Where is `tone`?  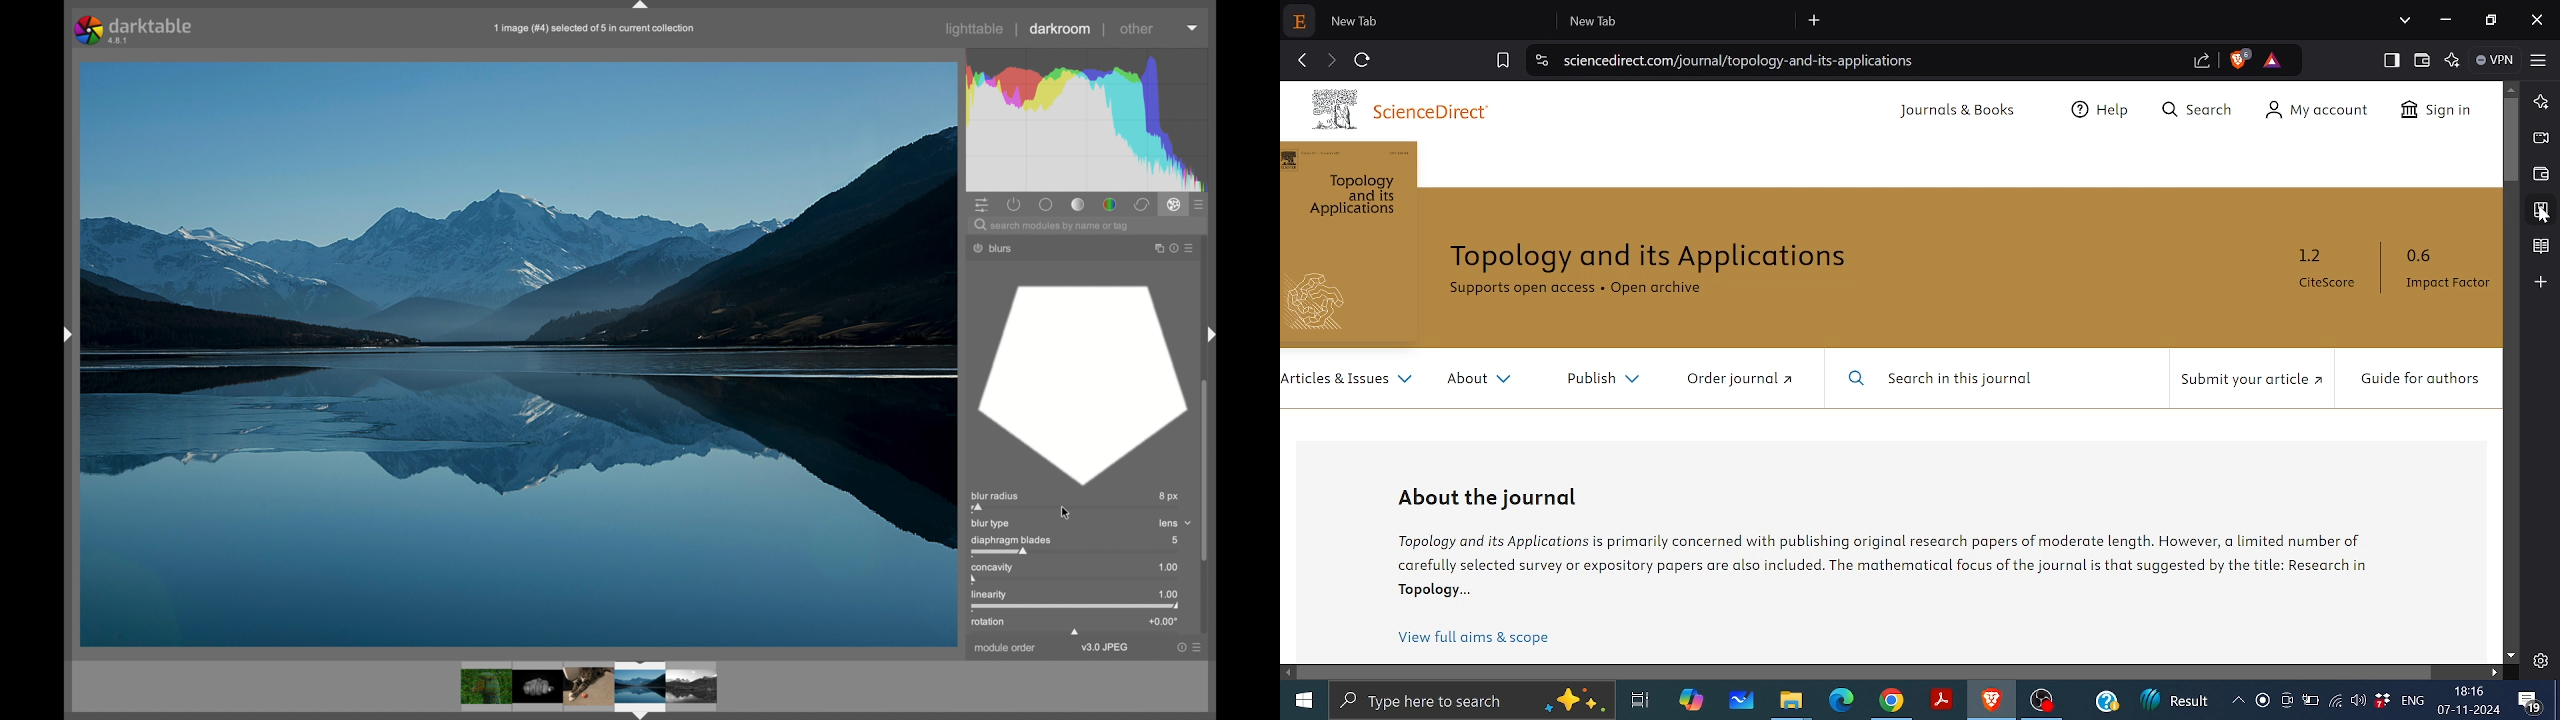 tone is located at coordinates (1077, 204).